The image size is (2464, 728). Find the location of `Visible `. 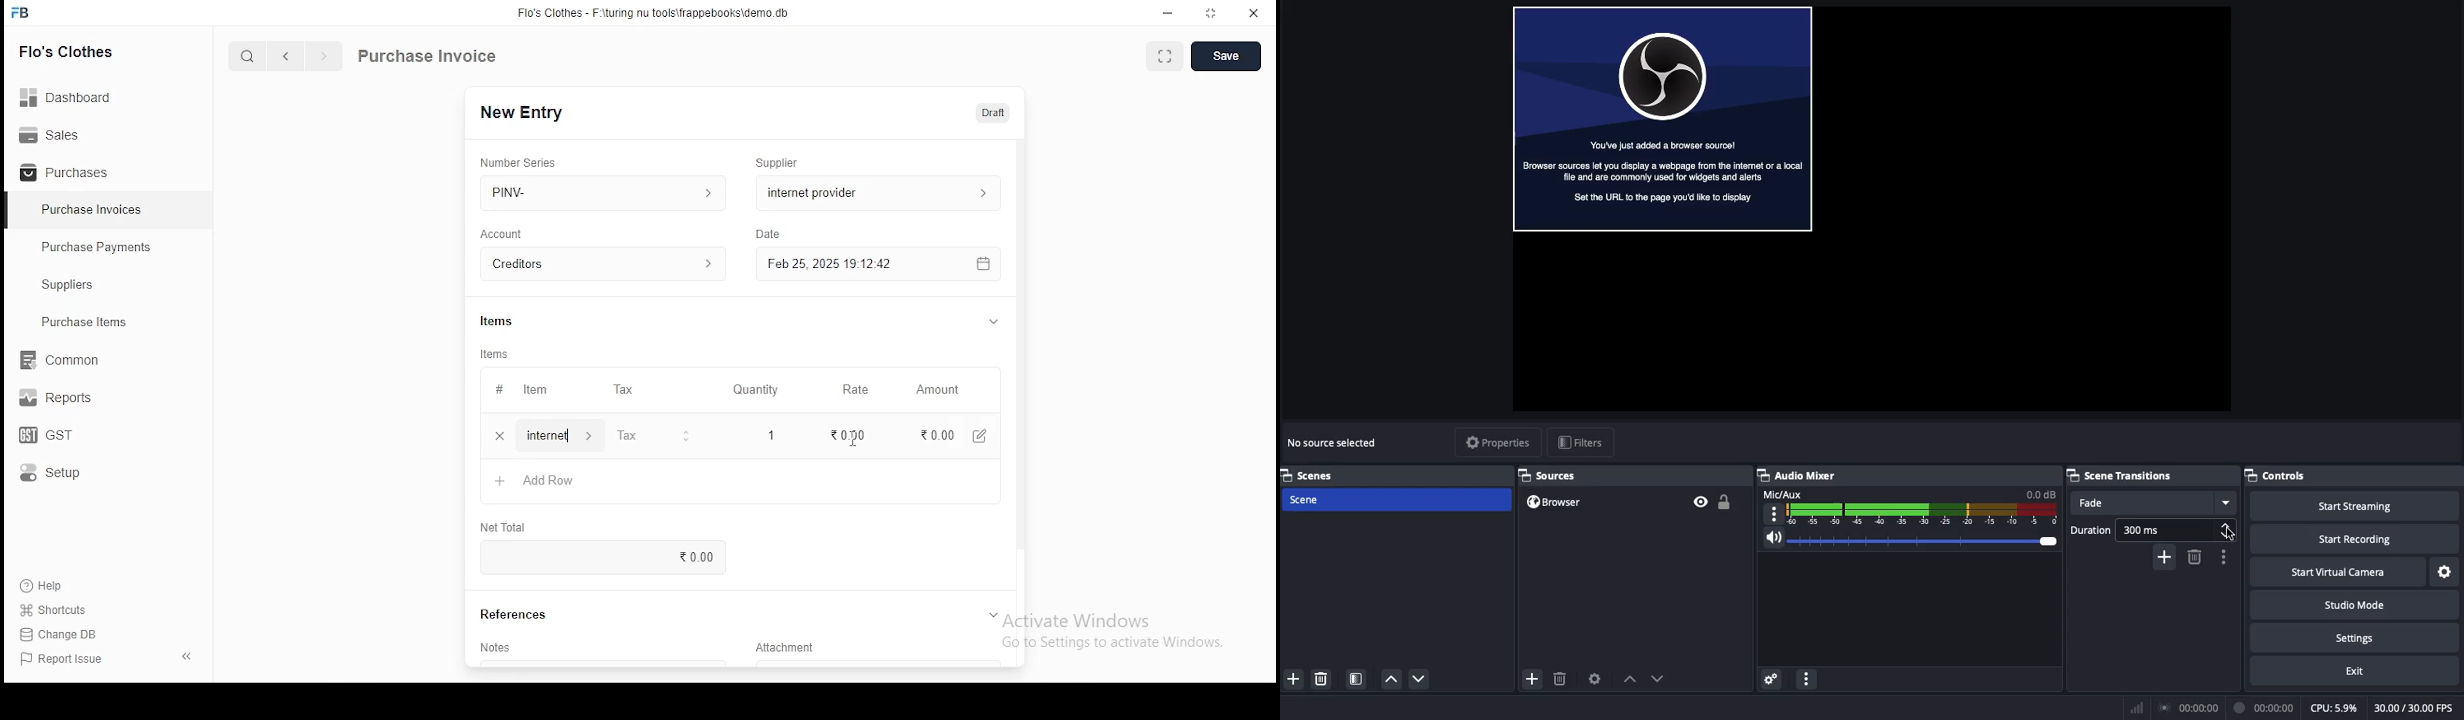

Visible  is located at coordinates (1700, 502).